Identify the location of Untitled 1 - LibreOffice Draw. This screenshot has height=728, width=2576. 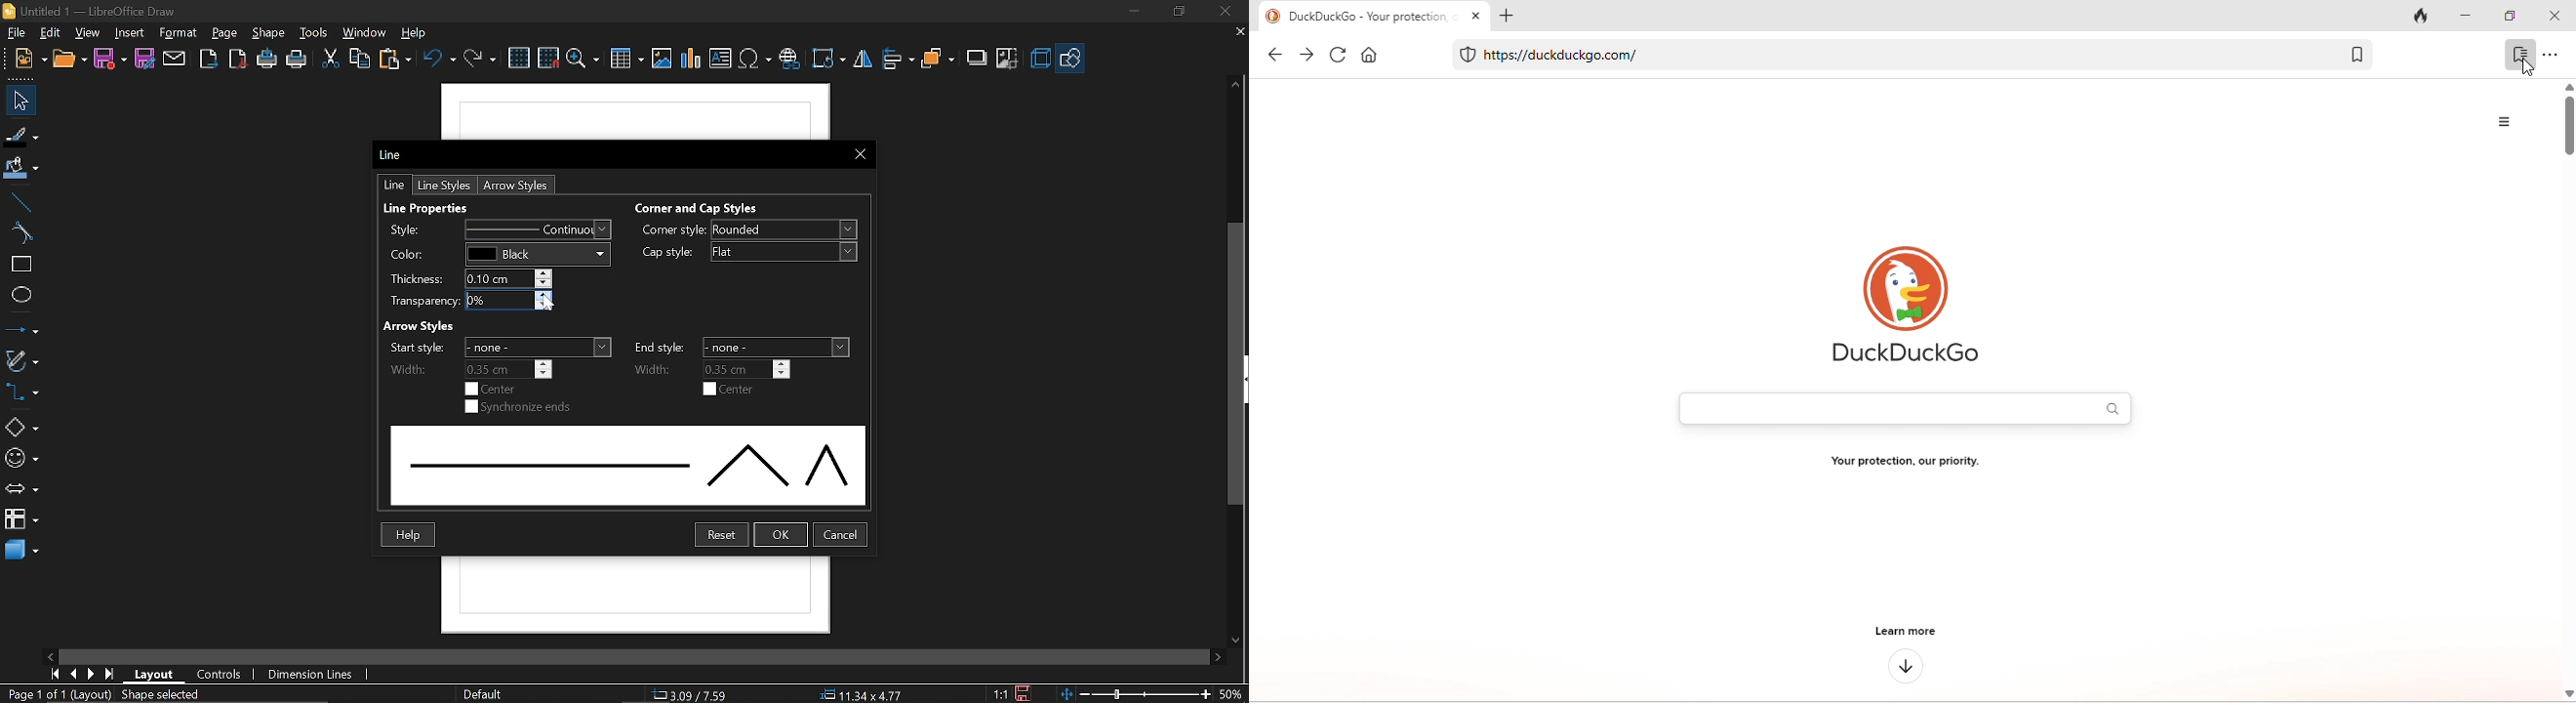
(95, 11).